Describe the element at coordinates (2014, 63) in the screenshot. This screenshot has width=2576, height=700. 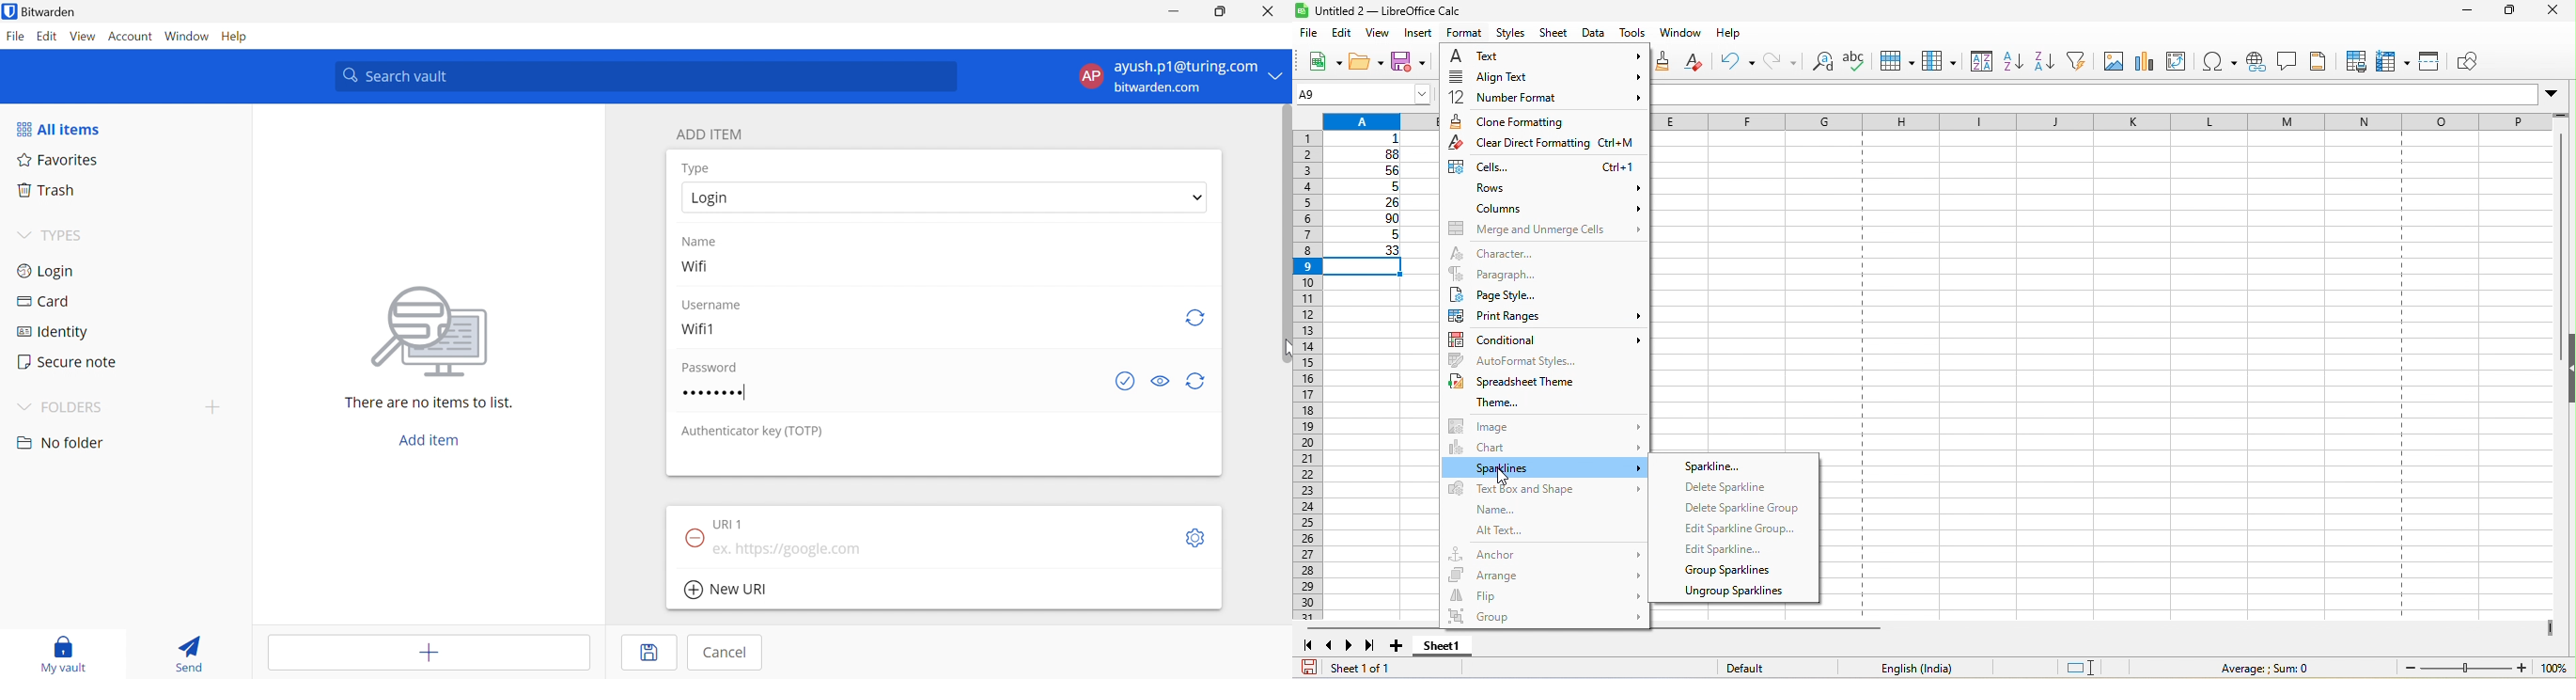
I see `sort ascending` at that location.